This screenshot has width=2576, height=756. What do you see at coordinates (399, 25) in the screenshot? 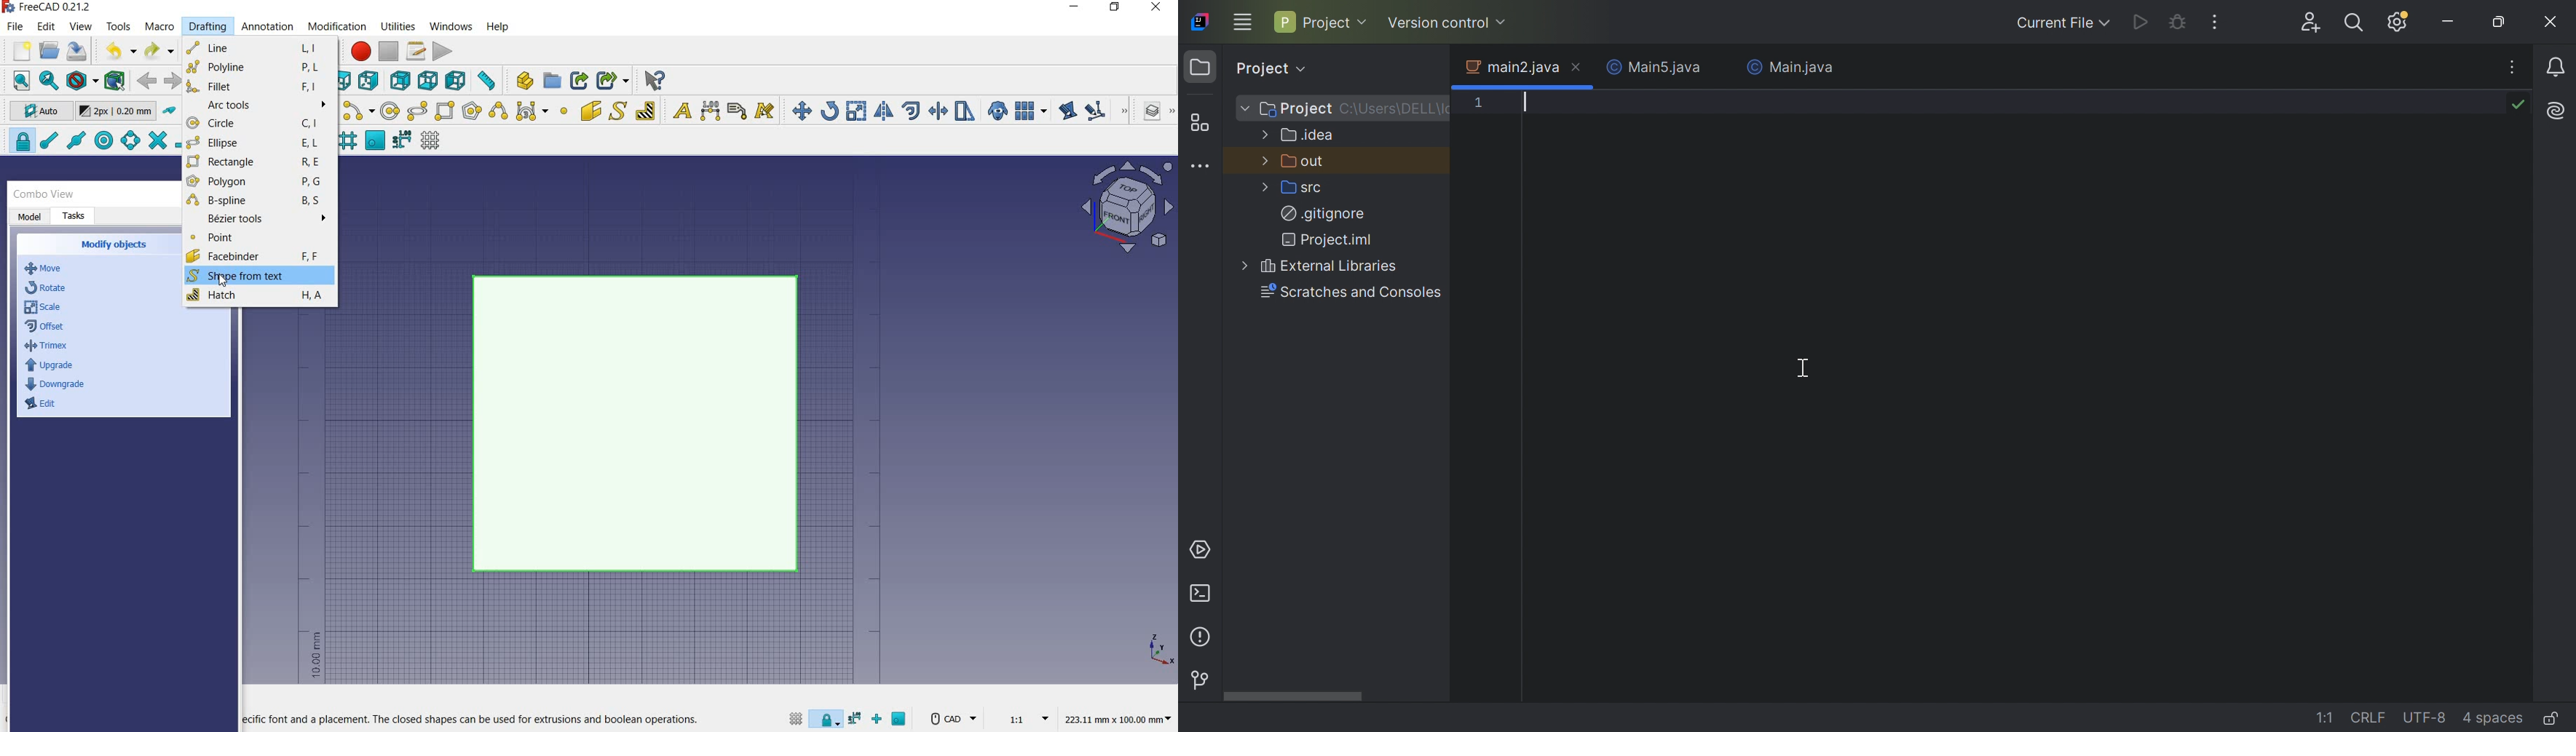
I see `utilities` at bounding box center [399, 25].